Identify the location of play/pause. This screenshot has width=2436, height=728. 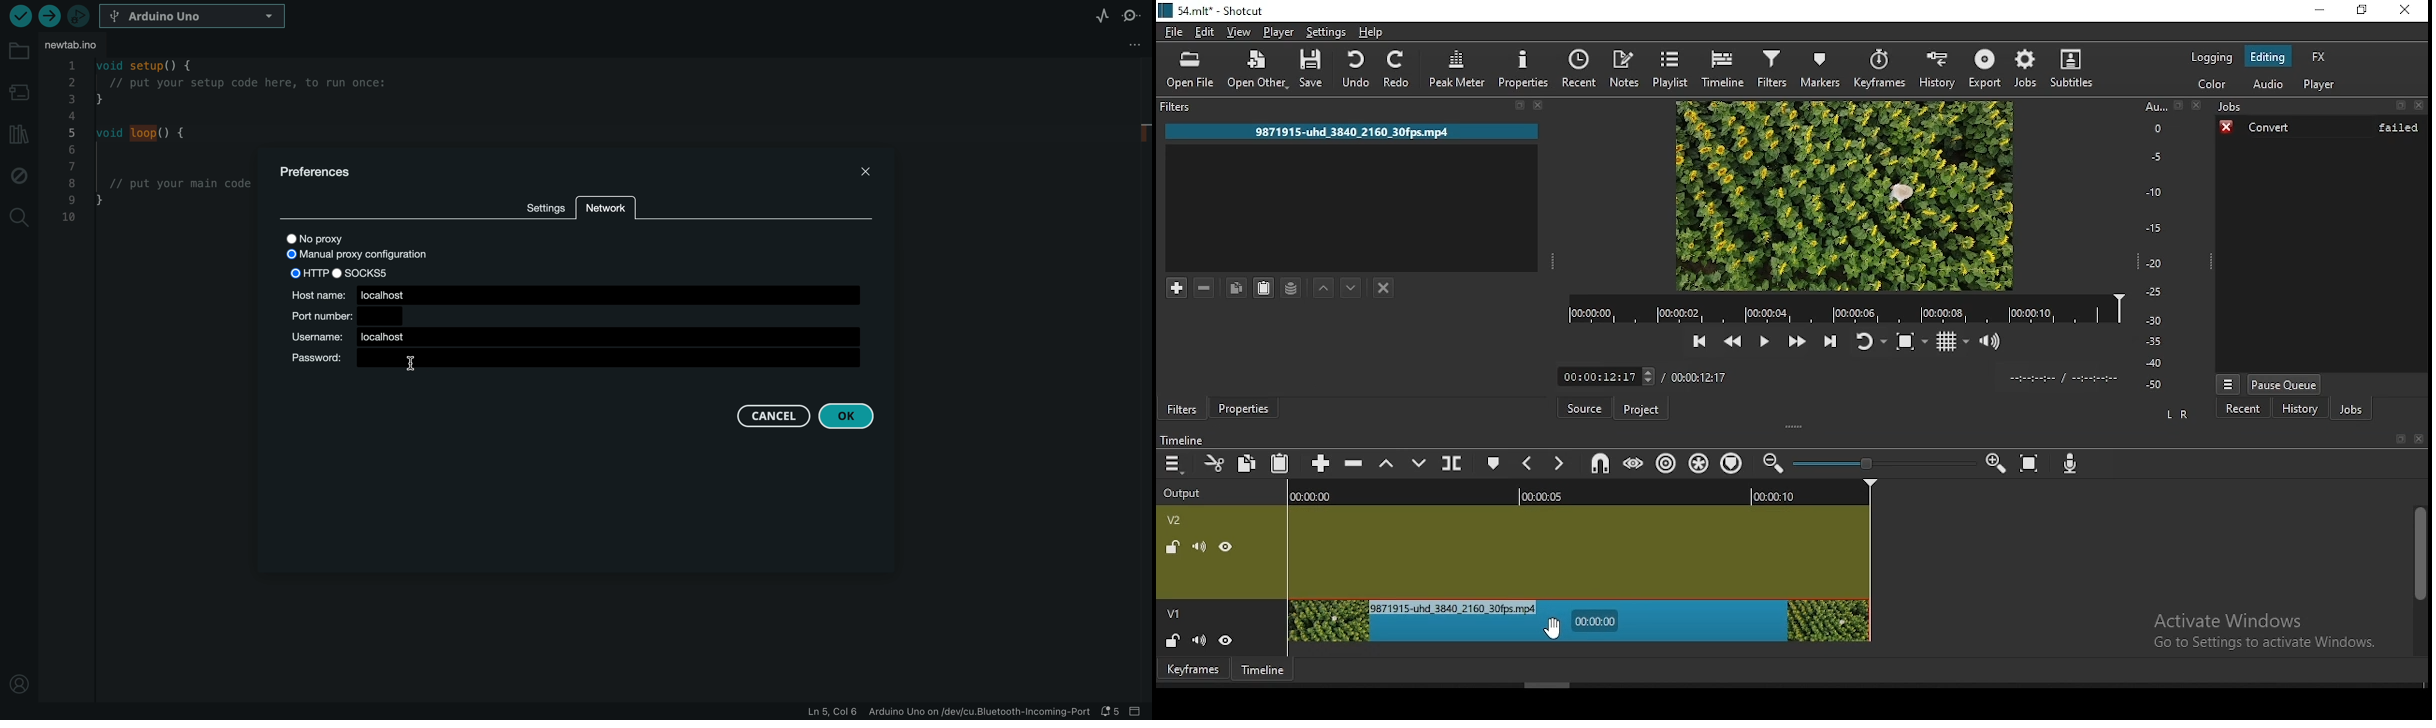
(1764, 341).